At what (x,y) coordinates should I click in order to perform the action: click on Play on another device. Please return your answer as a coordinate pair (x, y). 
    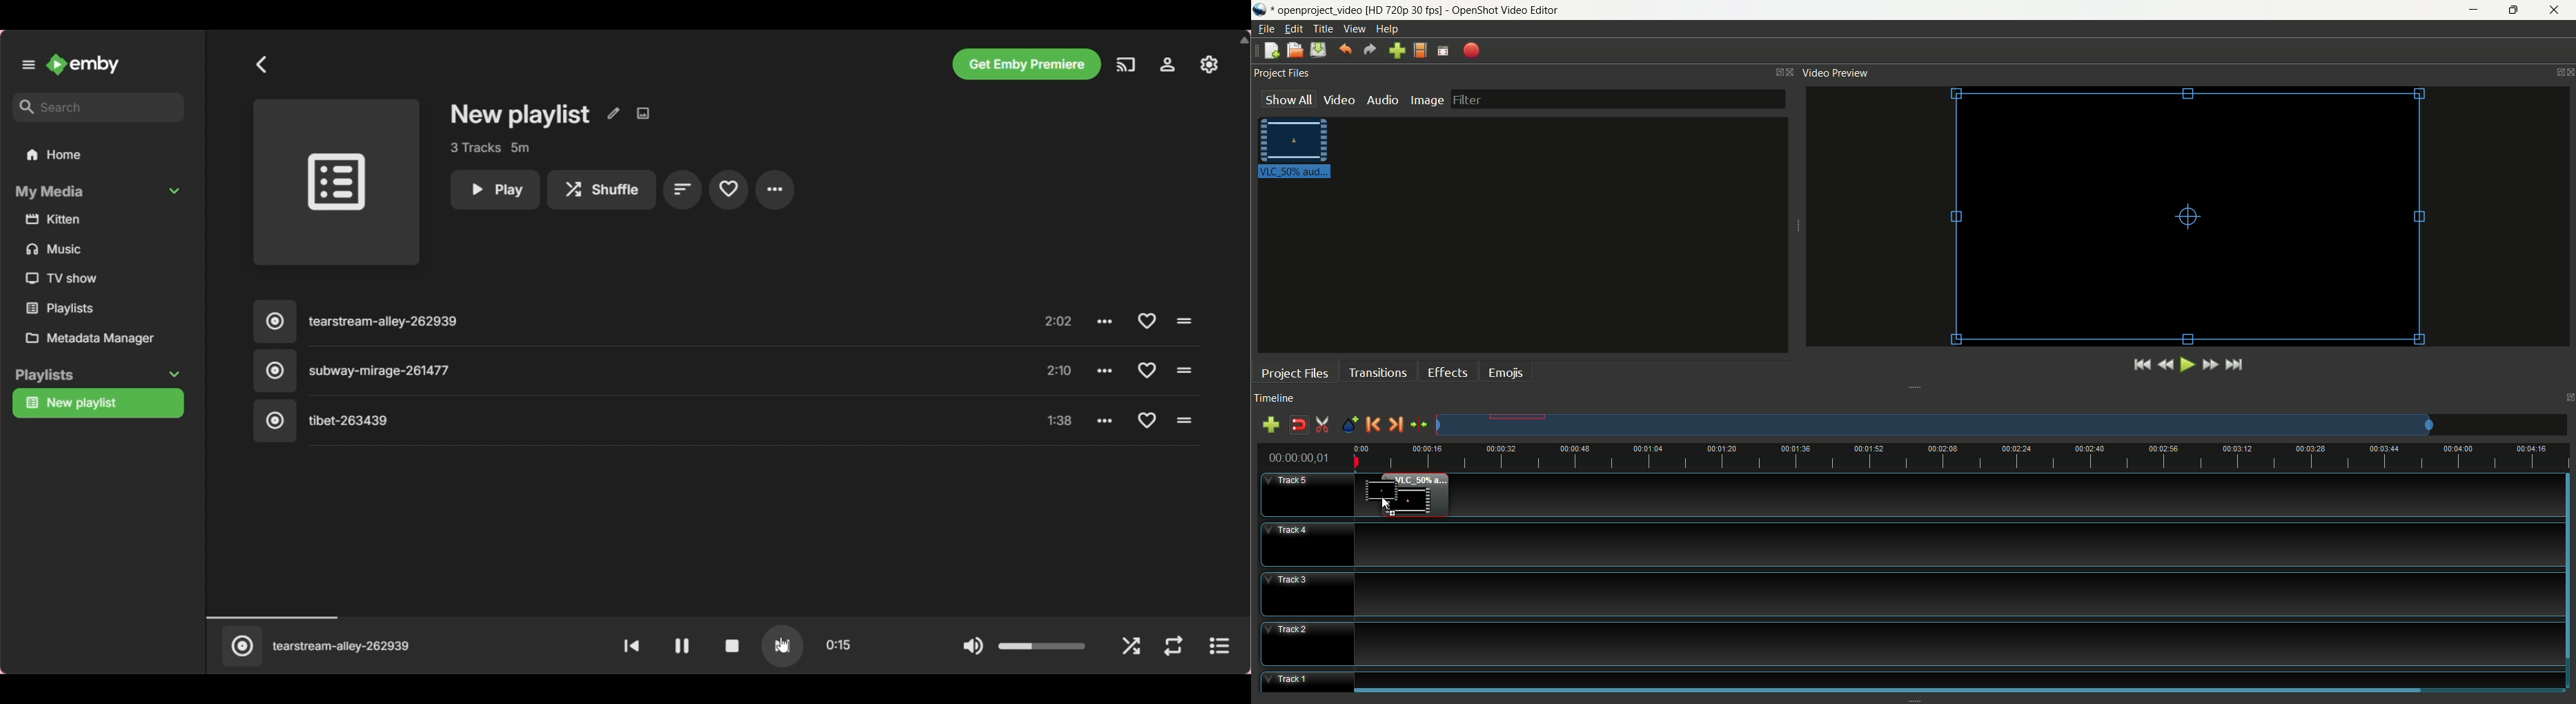
    Looking at the image, I should click on (1126, 65).